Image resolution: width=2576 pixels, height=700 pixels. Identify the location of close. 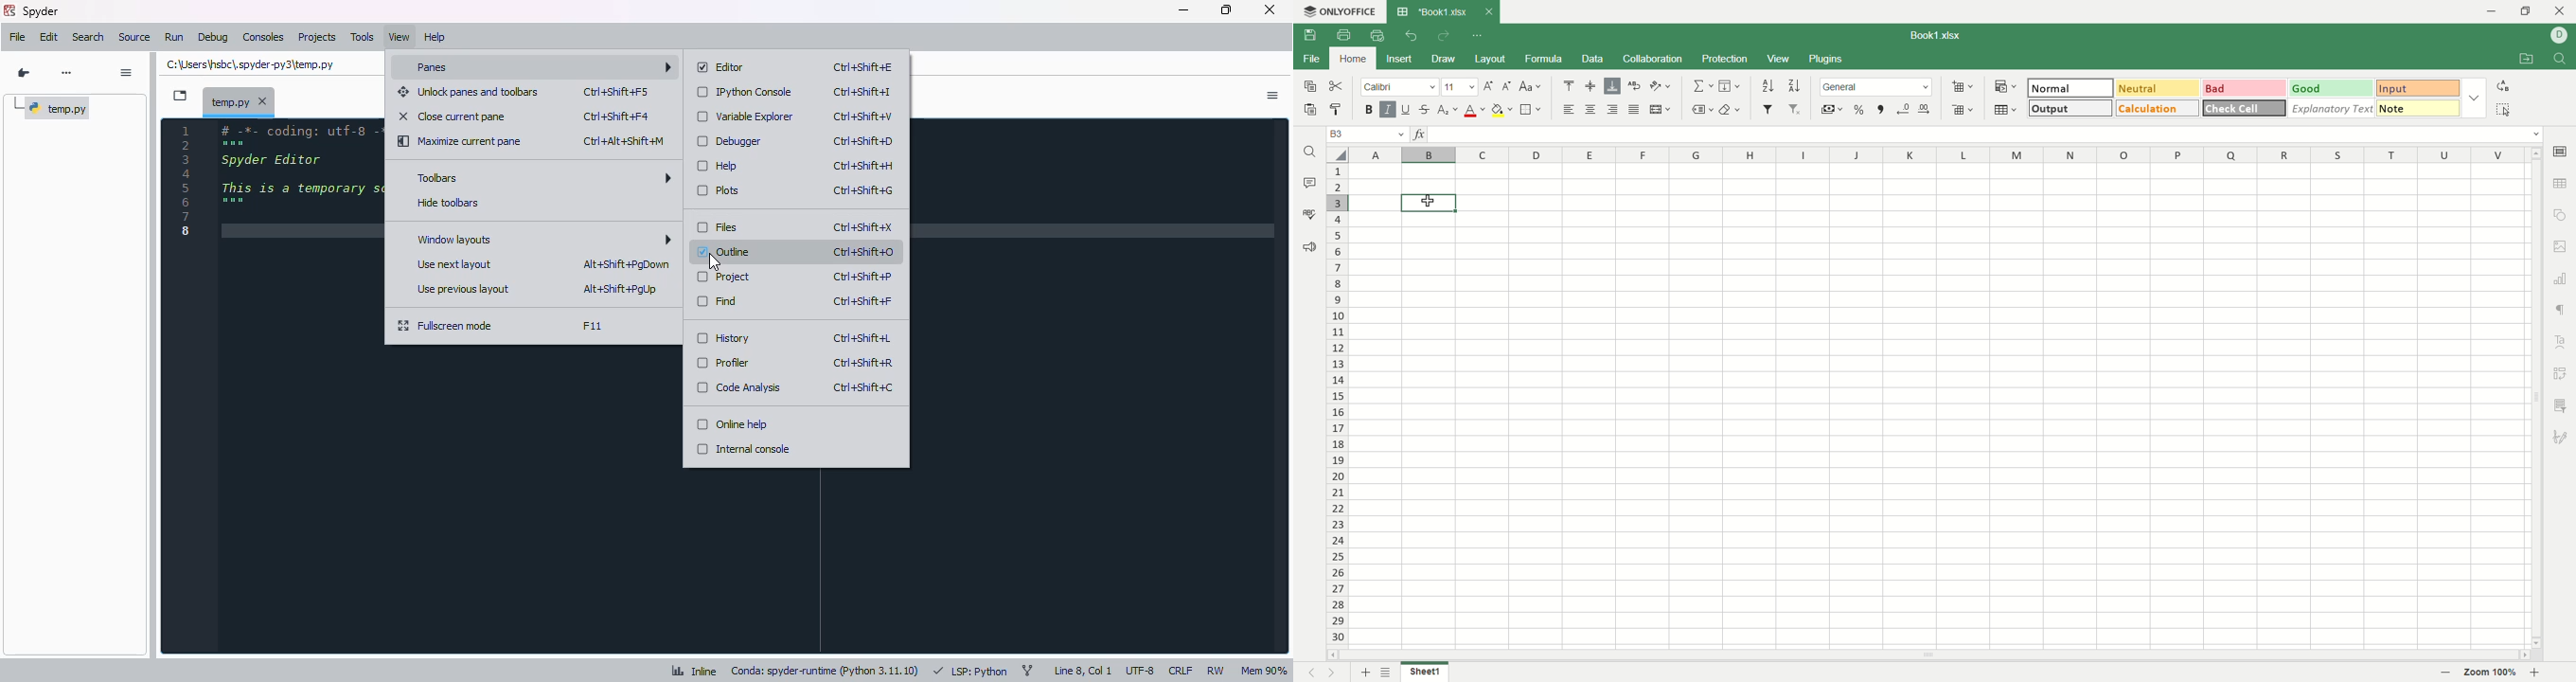
(2560, 13).